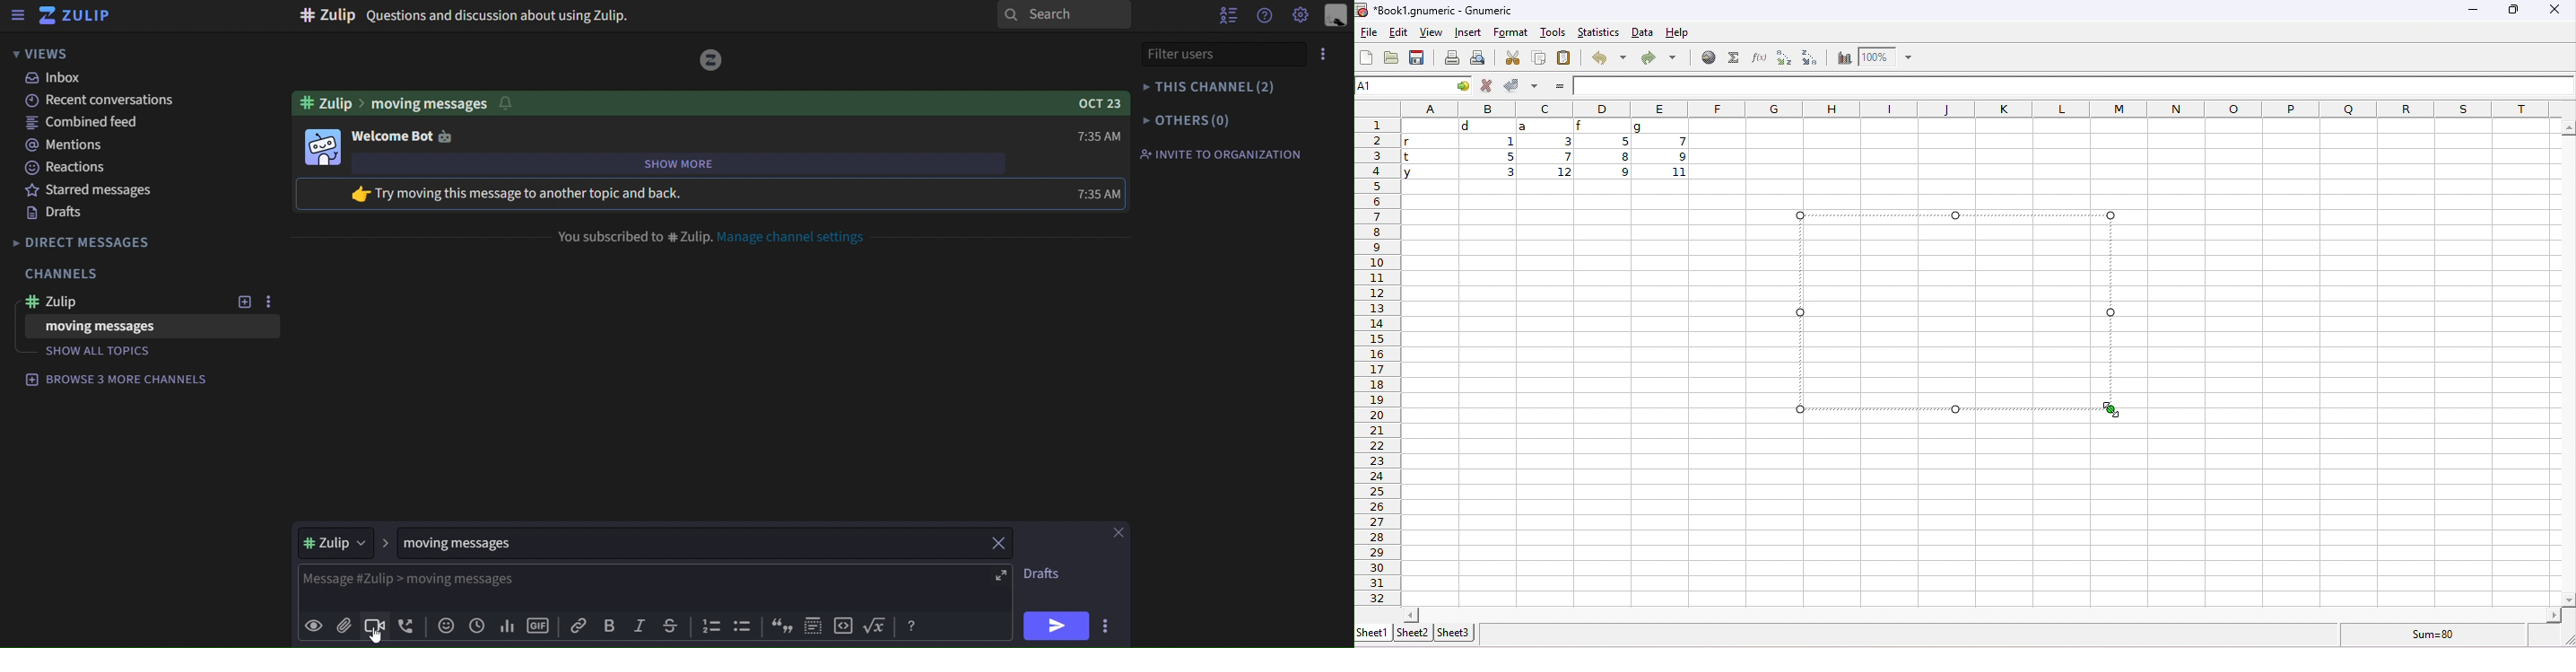  Describe the element at coordinates (2473, 13) in the screenshot. I see `minimize` at that location.